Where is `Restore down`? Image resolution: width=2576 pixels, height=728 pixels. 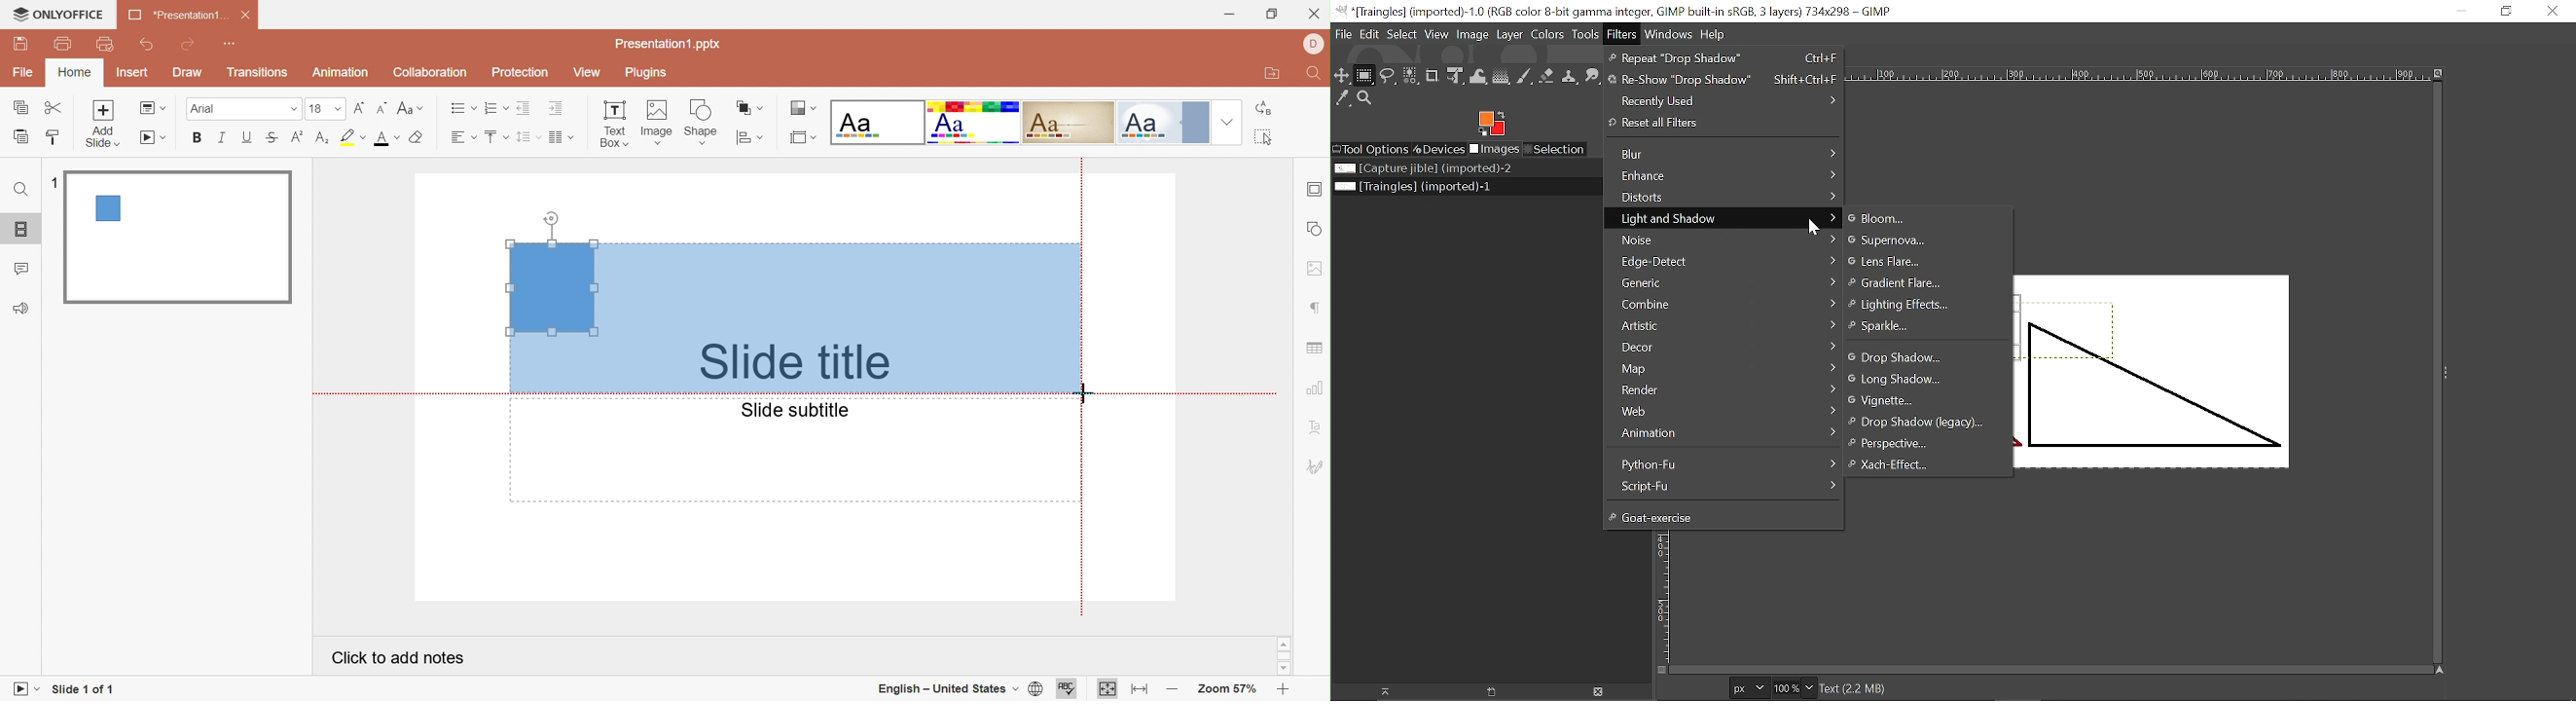
Restore down is located at coordinates (1273, 17).